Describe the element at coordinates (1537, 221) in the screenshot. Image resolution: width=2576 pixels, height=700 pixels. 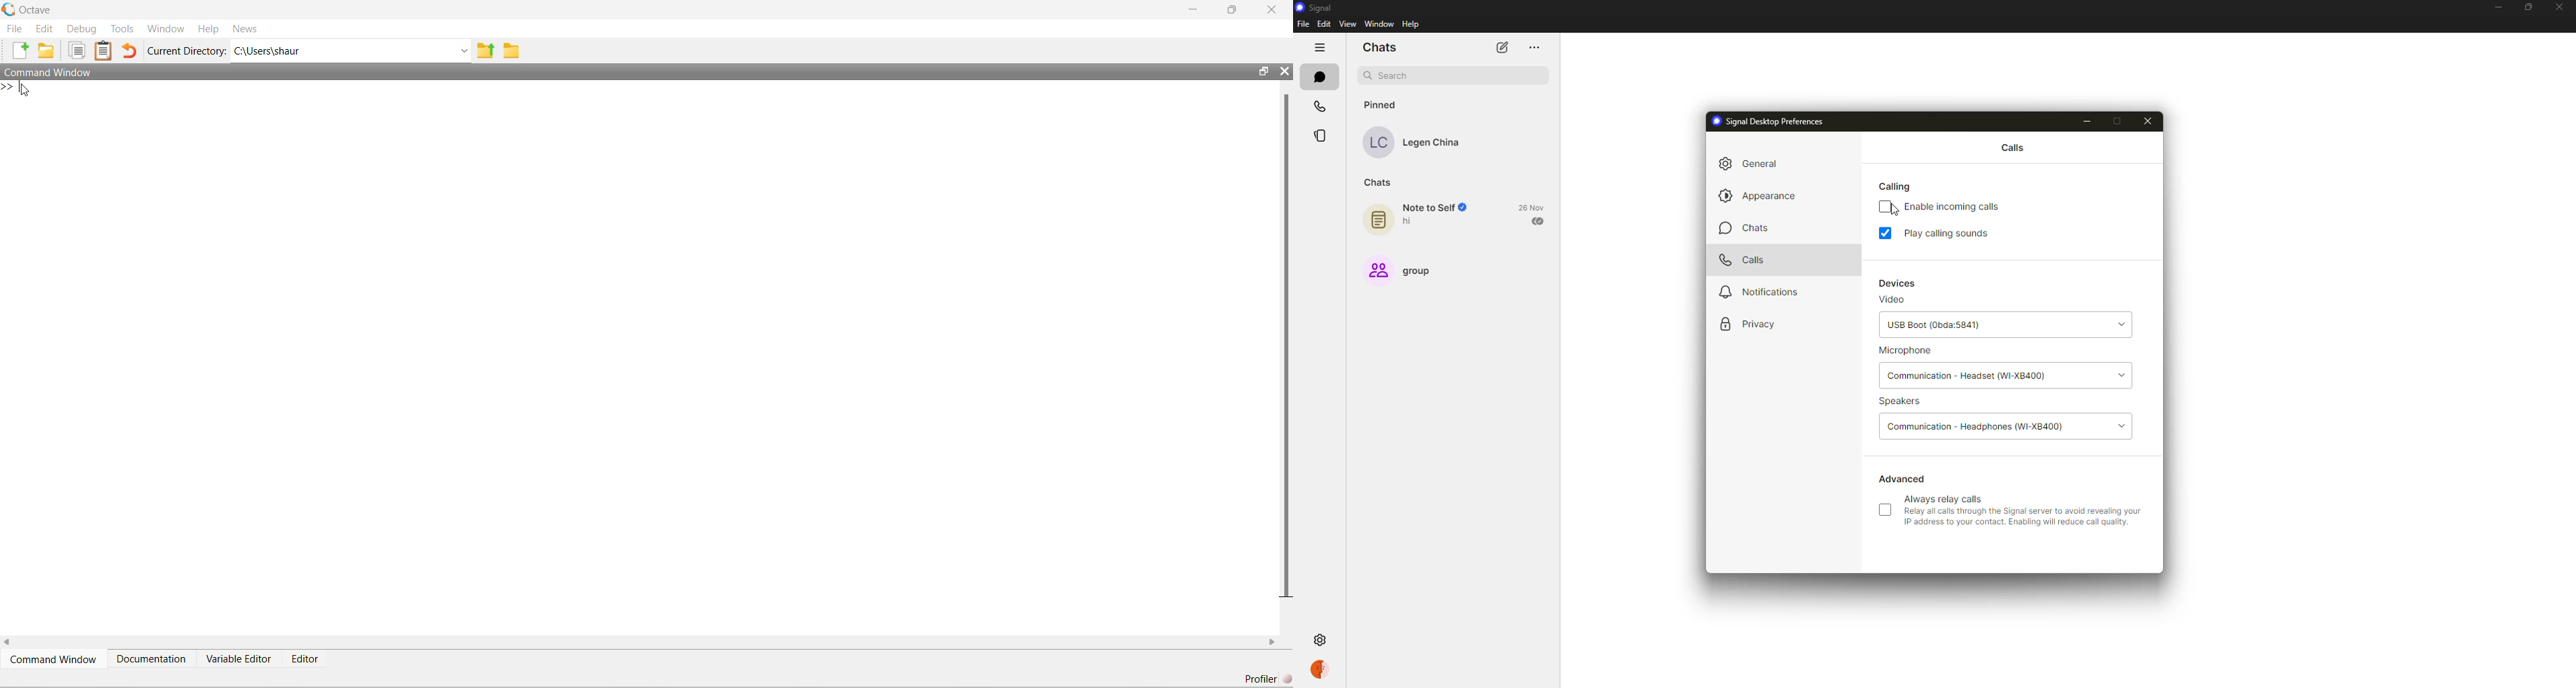
I see `sent` at that location.